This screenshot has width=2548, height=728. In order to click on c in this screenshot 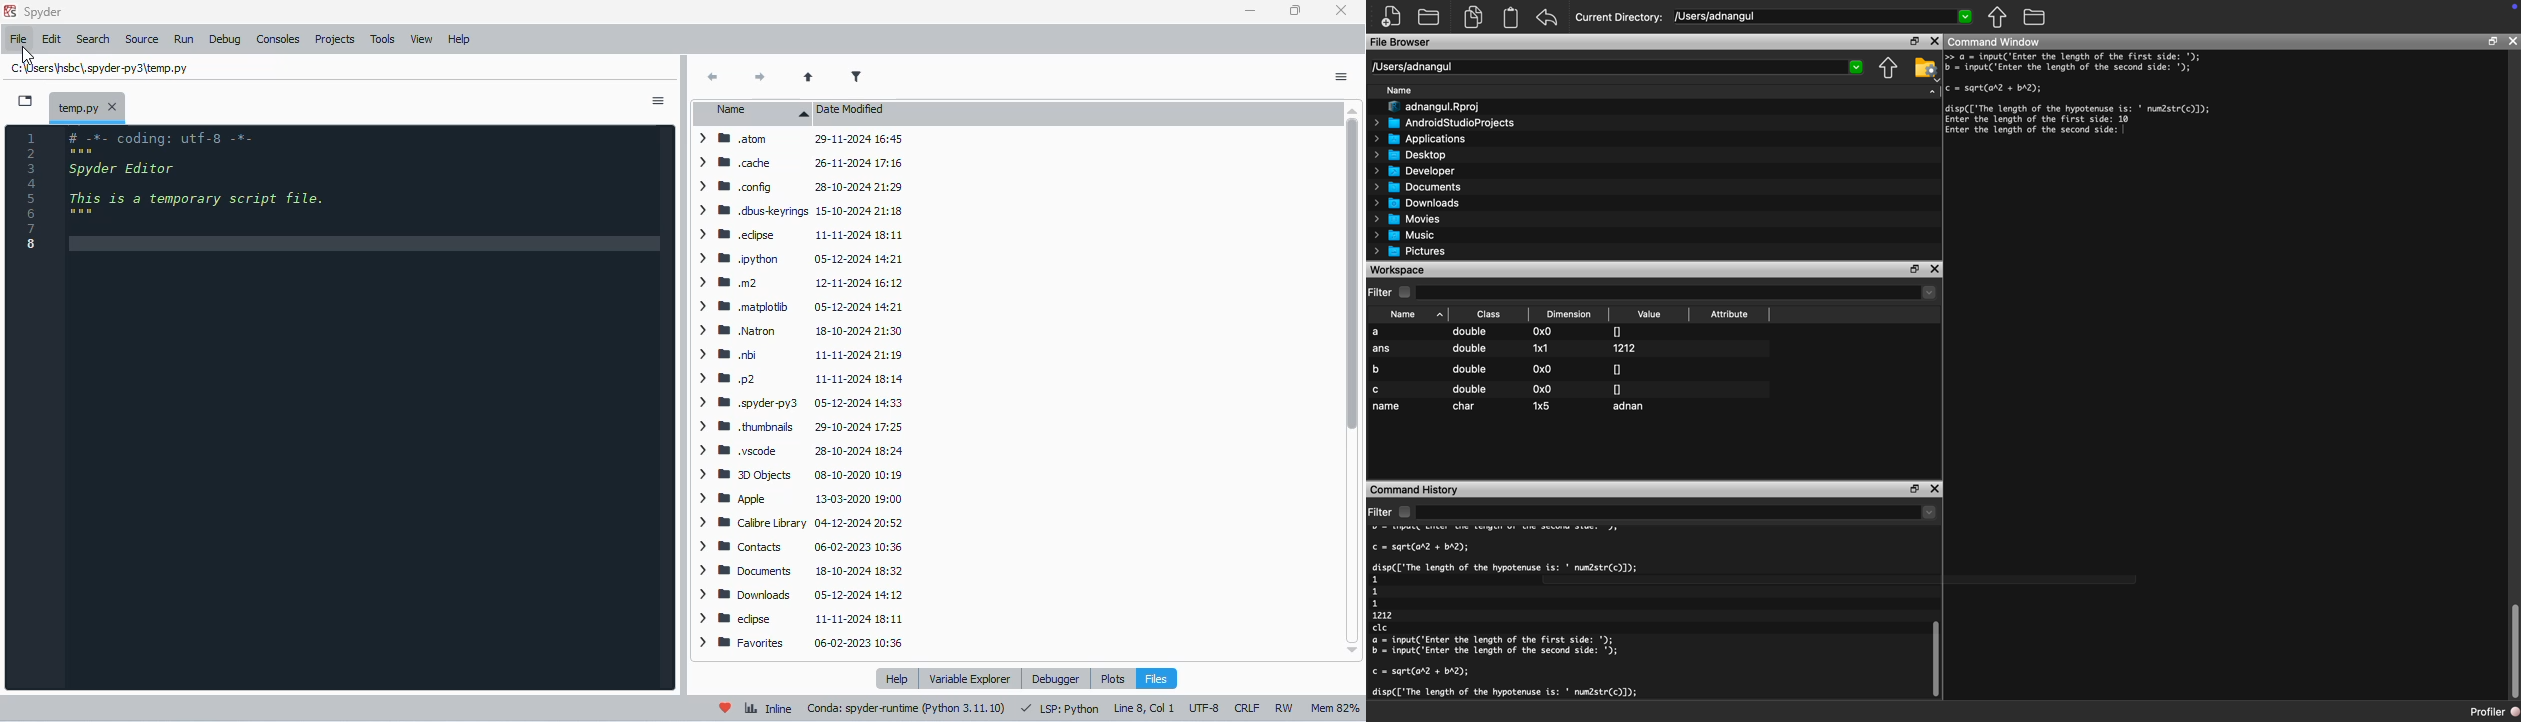, I will do `click(1378, 389)`.